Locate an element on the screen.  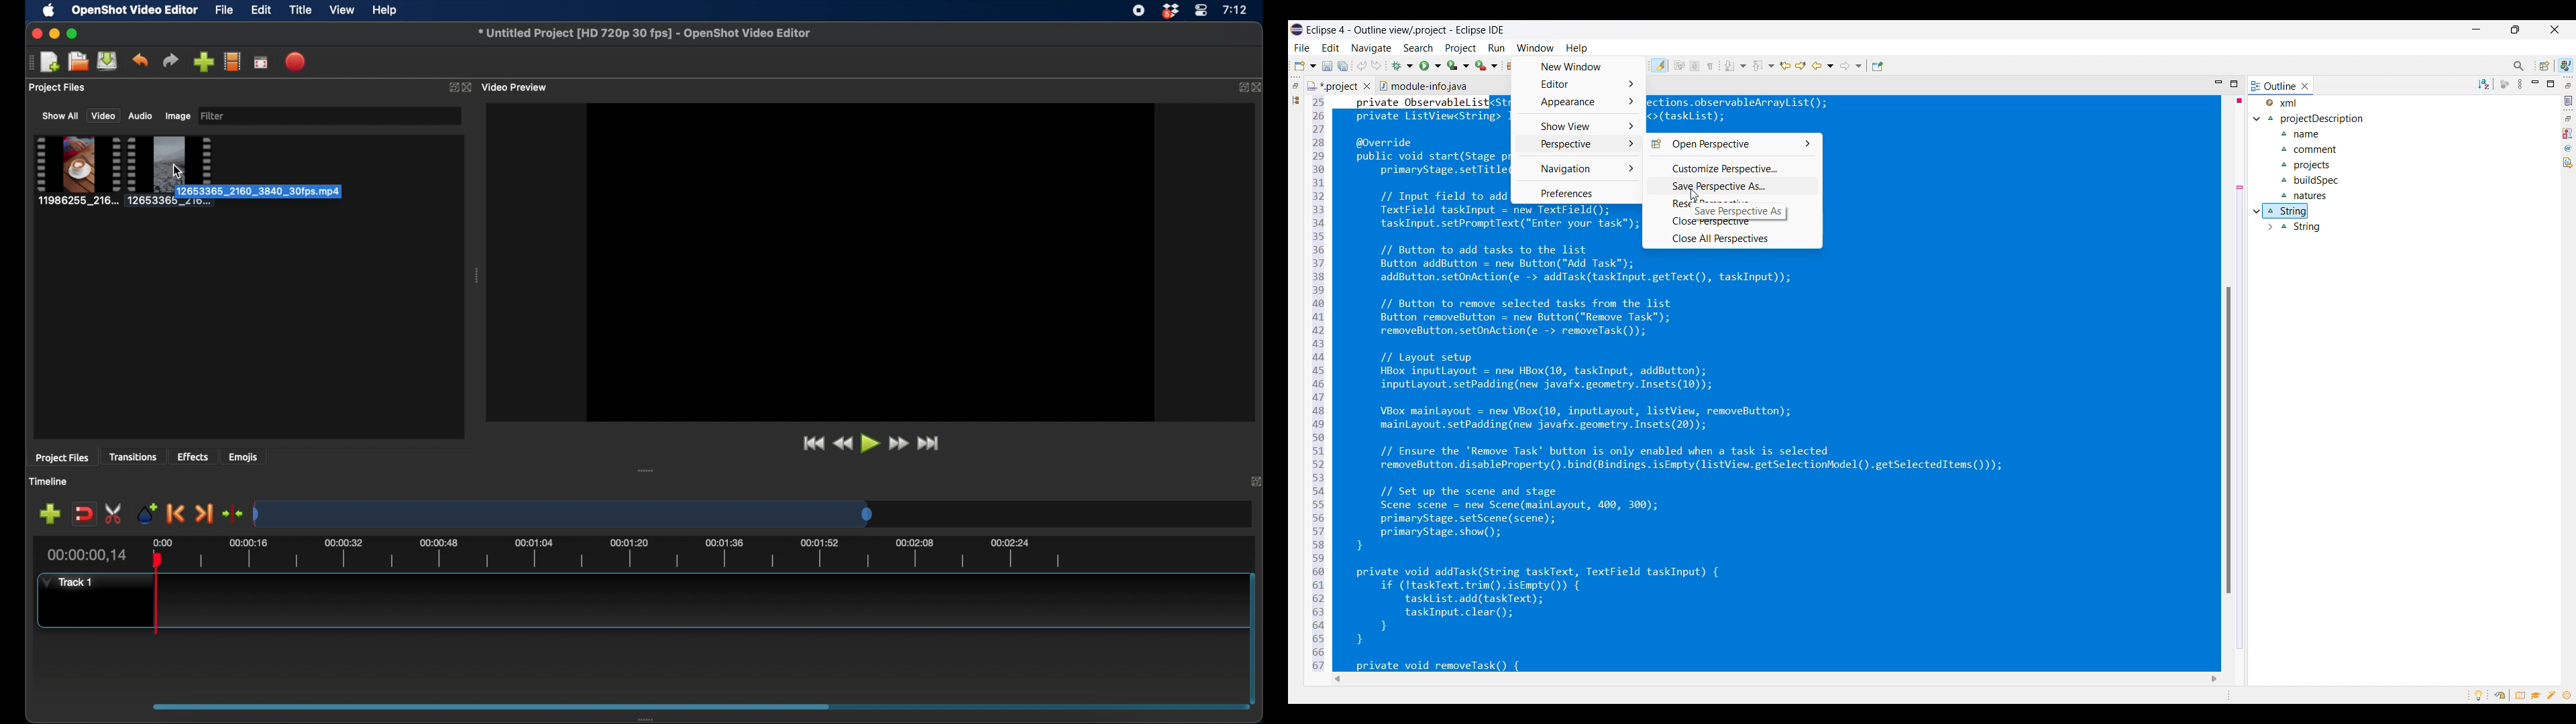
file is located at coordinates (224, 9).